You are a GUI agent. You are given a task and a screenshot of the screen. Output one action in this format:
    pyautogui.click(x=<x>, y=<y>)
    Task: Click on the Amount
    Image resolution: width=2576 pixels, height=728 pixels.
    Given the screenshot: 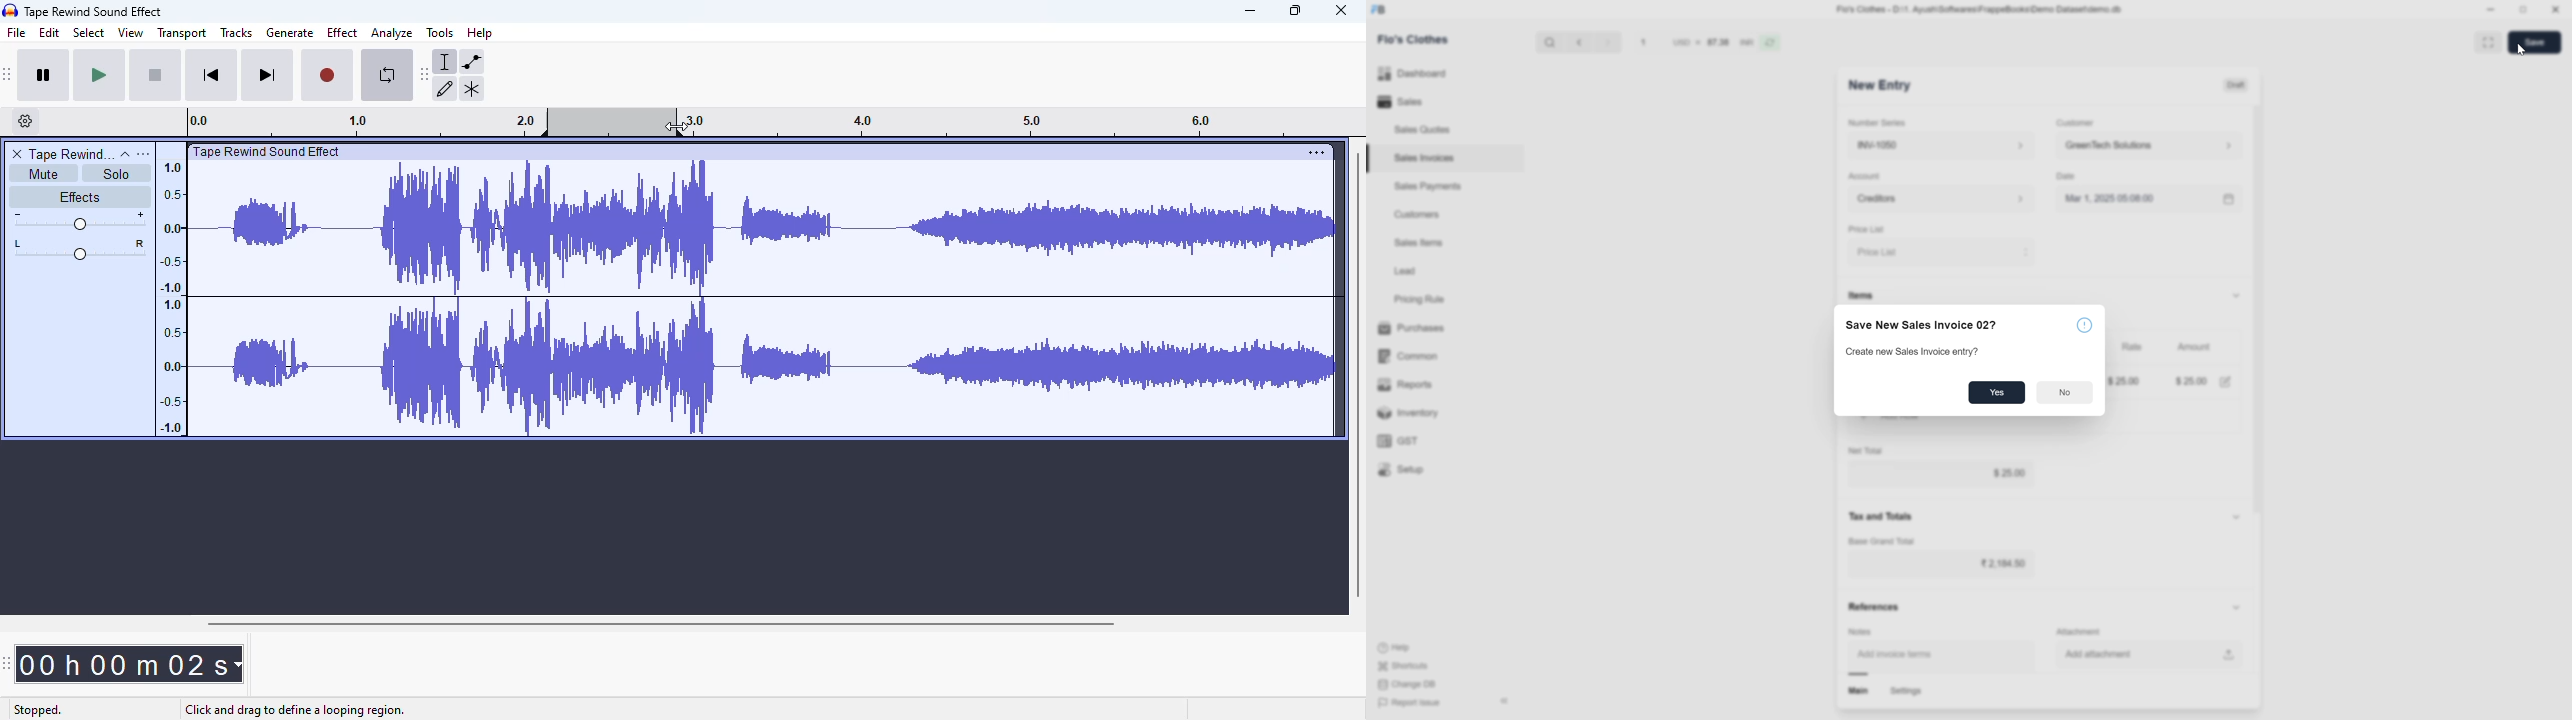 What is the action you would take?
    pyautogui.click(x=2193, y=347)
    